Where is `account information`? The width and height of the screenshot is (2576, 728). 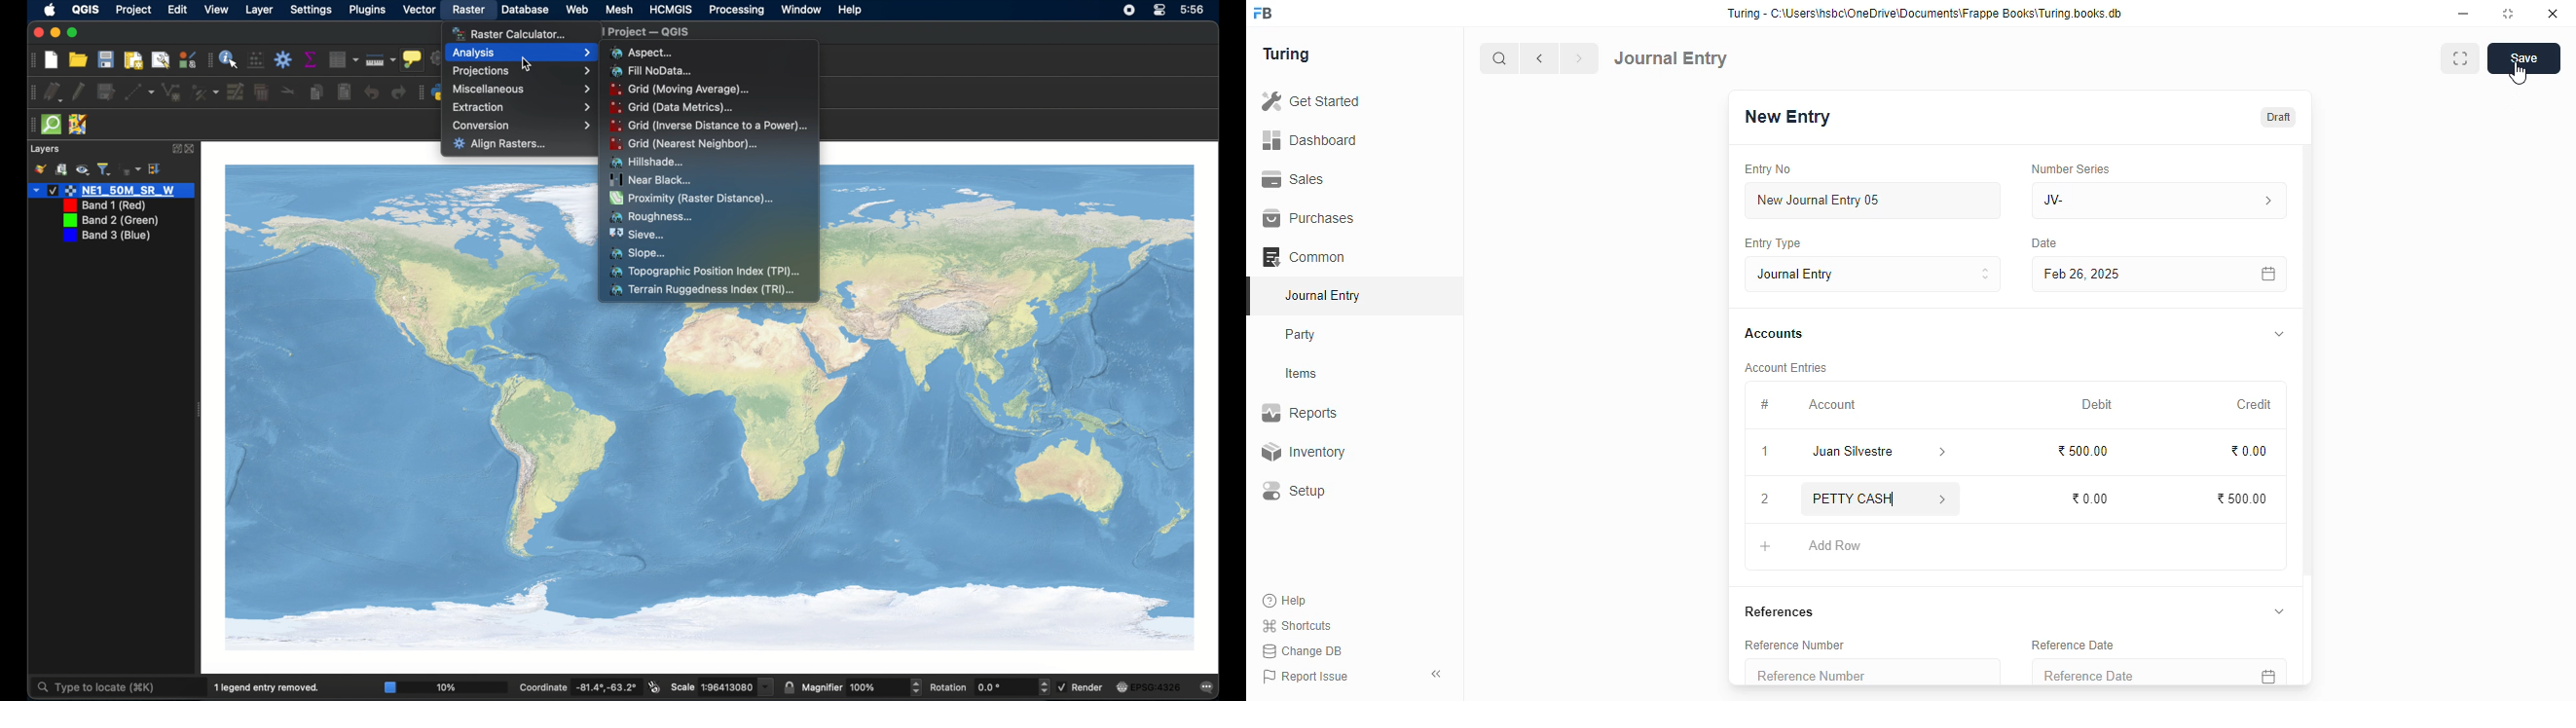
account information is located at coordinates (1943, 453).